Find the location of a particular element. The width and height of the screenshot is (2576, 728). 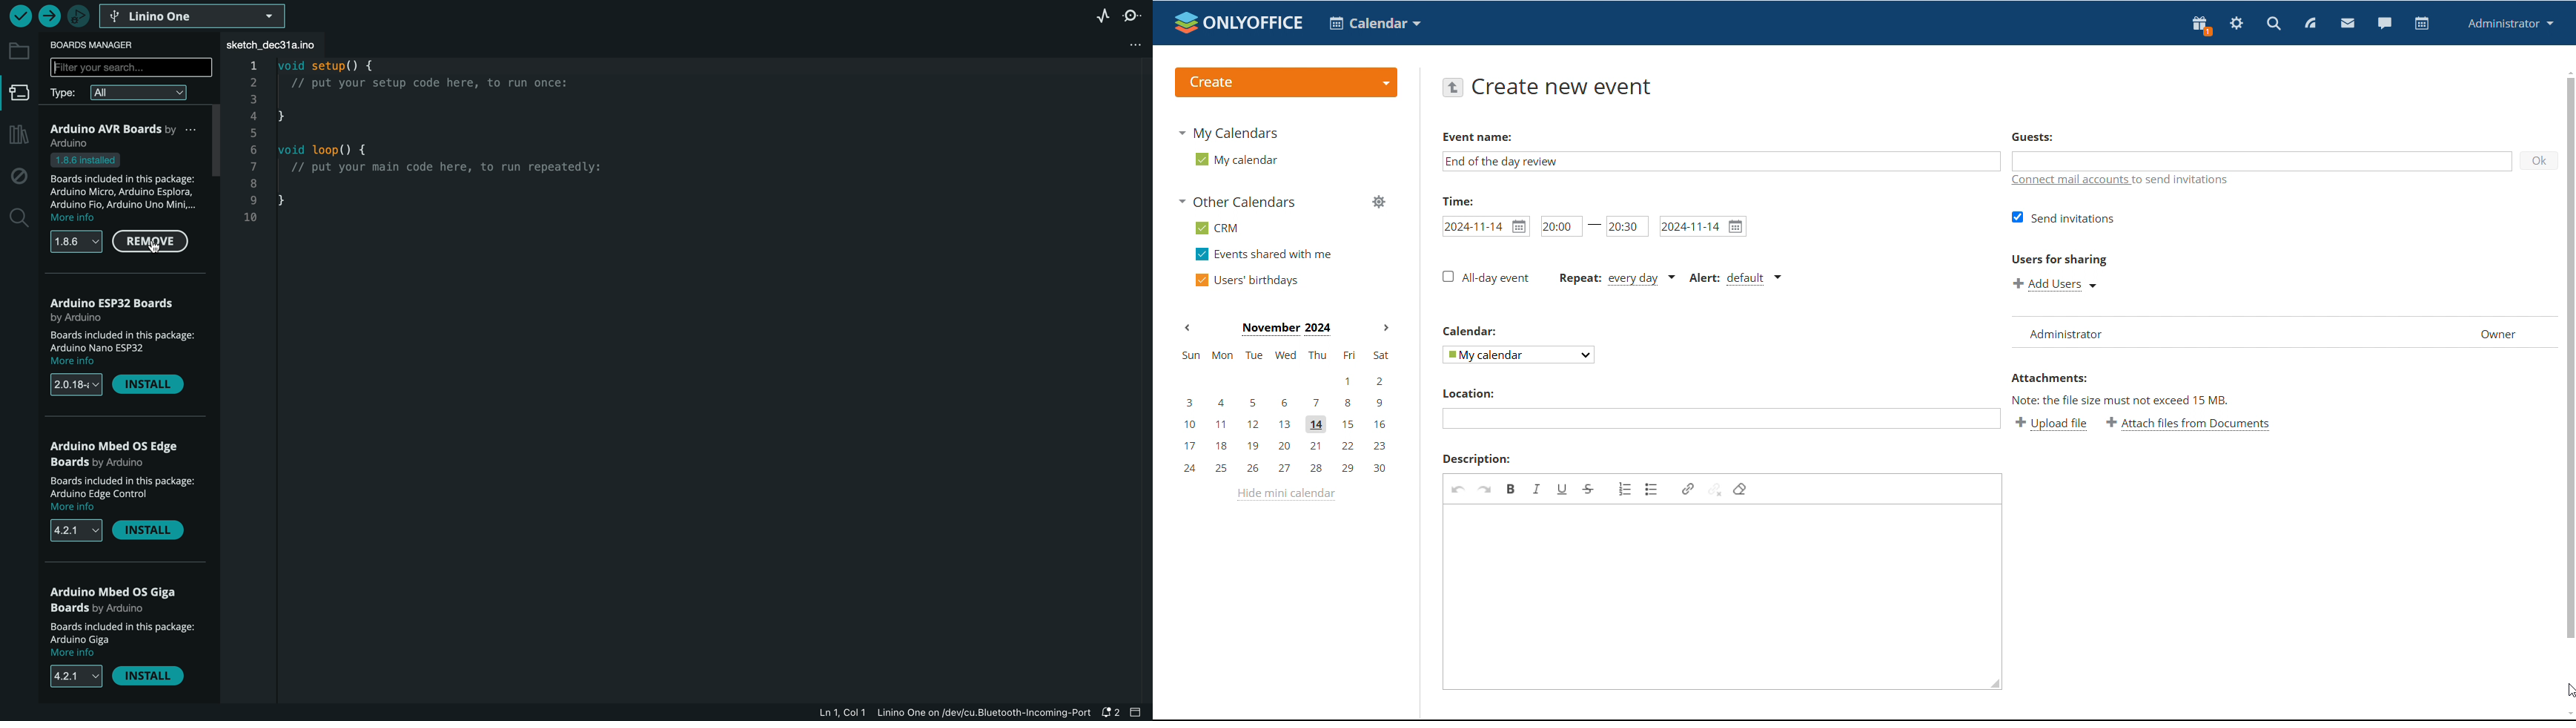

logo is located at coordinates (1239, 22).